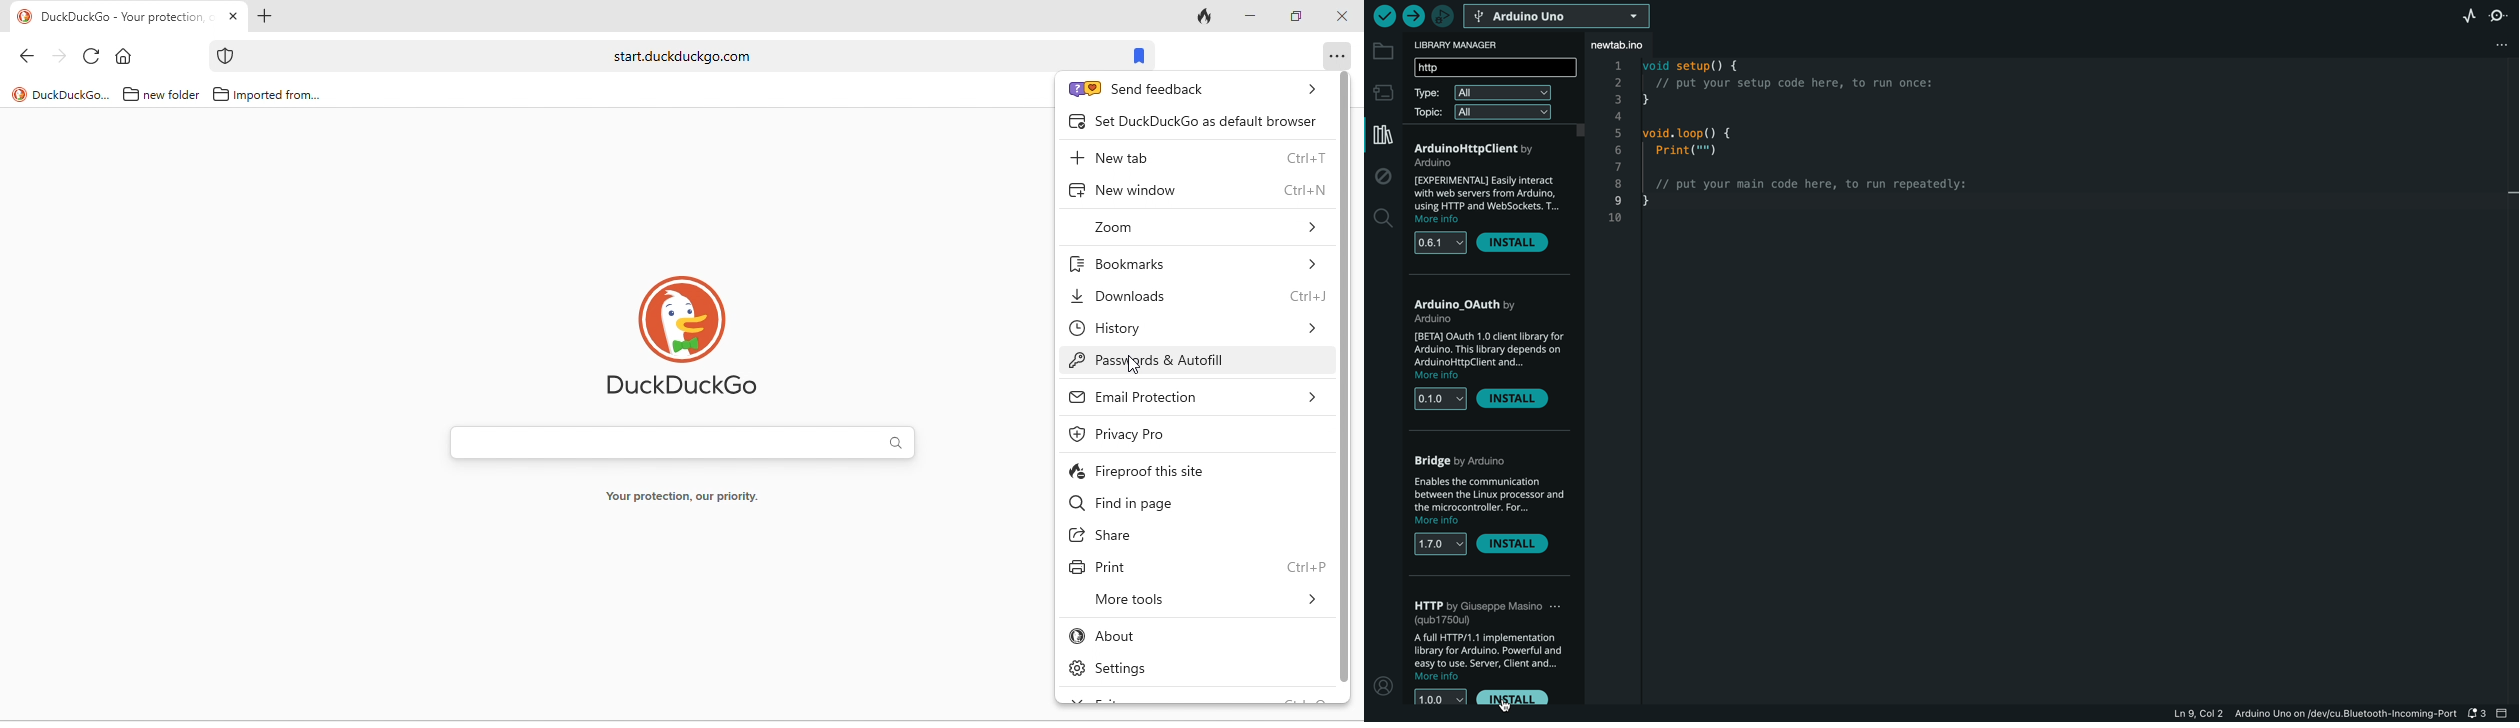 The width and height of the screenshot is (2520, 728). I want to click on verify, so click(1383, 16).